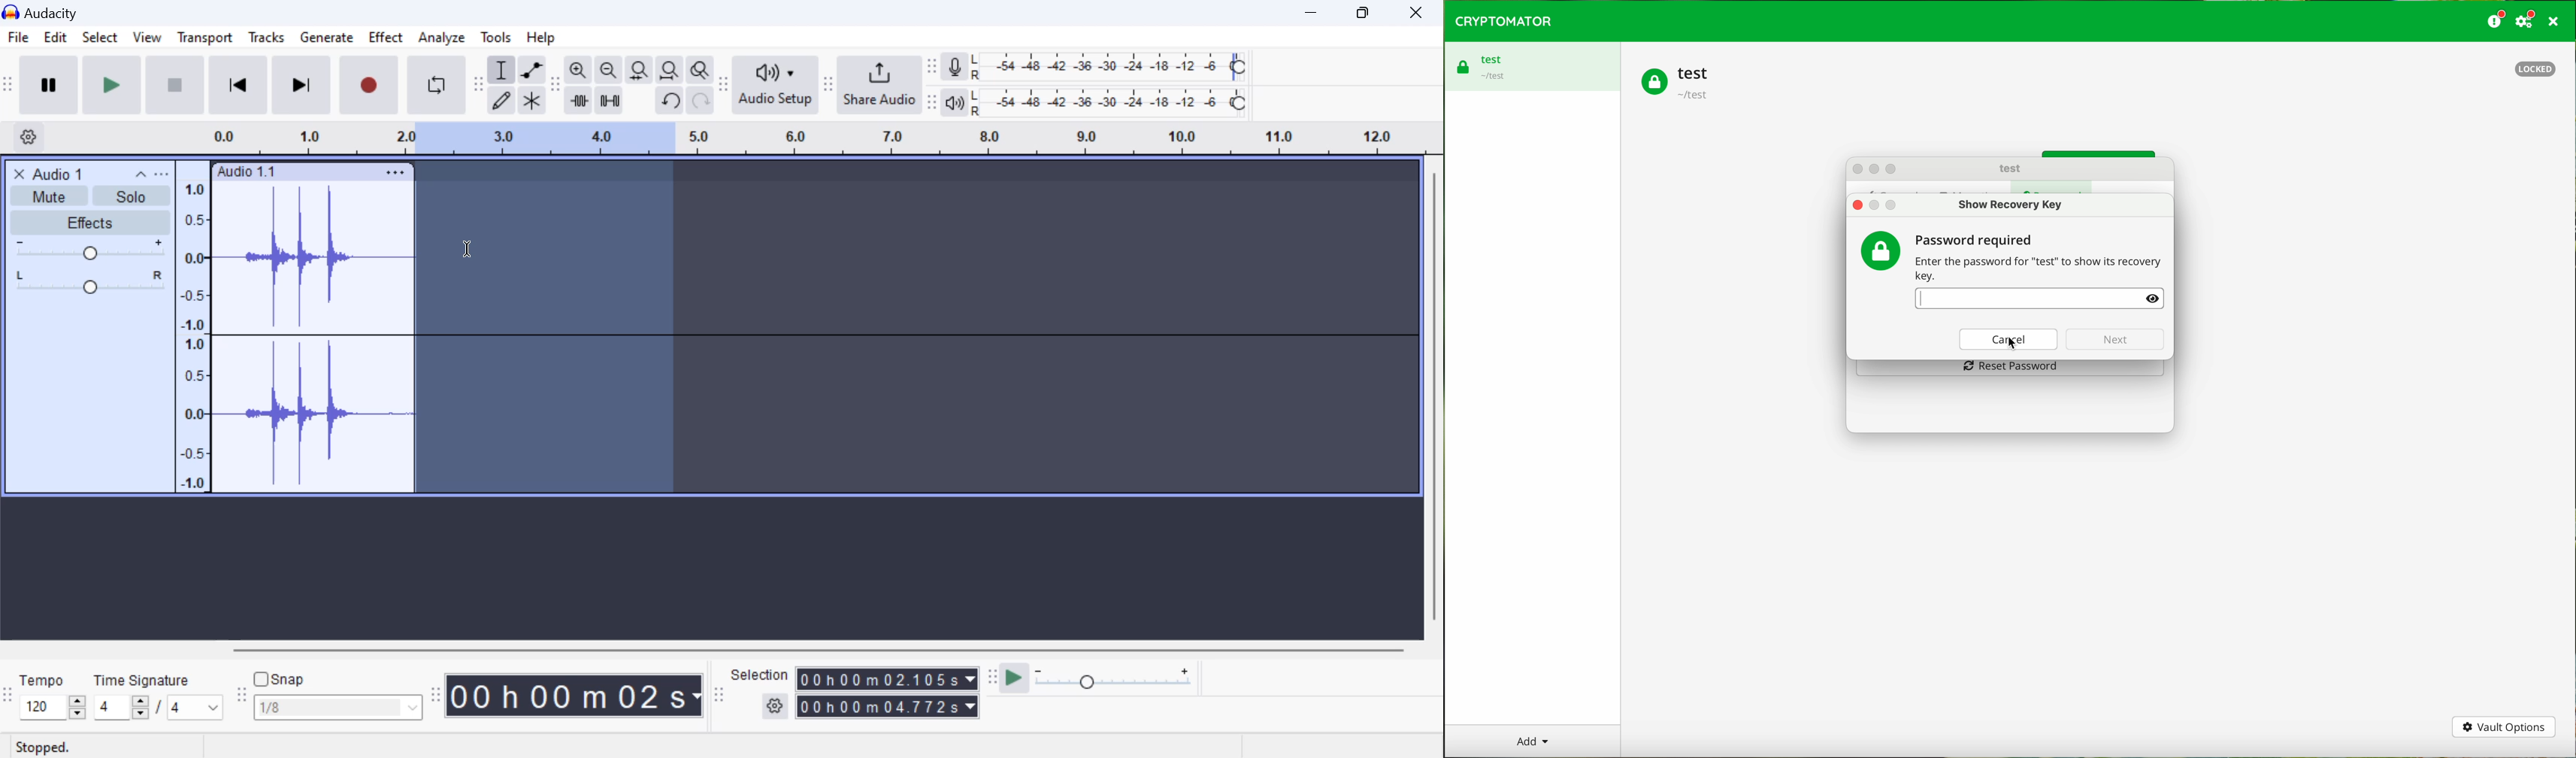  I want to click on Clip Status, so click(44, 748).